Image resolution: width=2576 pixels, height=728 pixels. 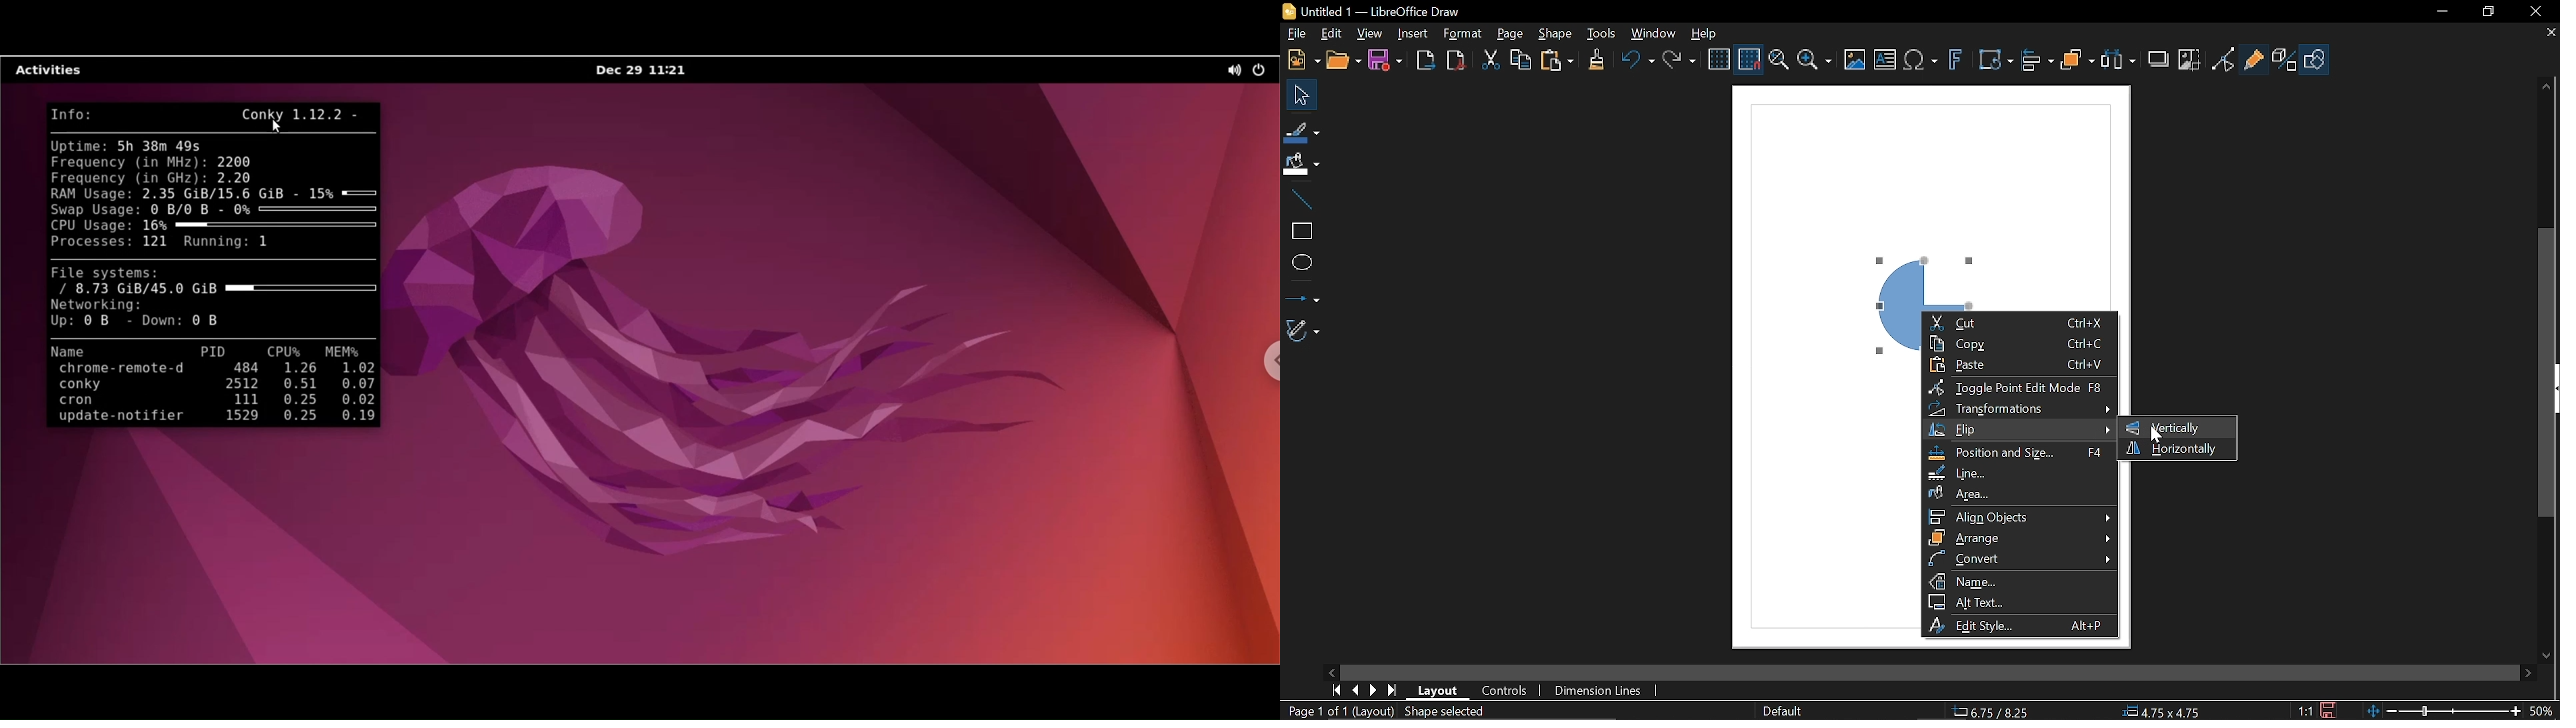 I want to click on Toggle Point Edit Mode  F8, so click(x=2017, y=388).